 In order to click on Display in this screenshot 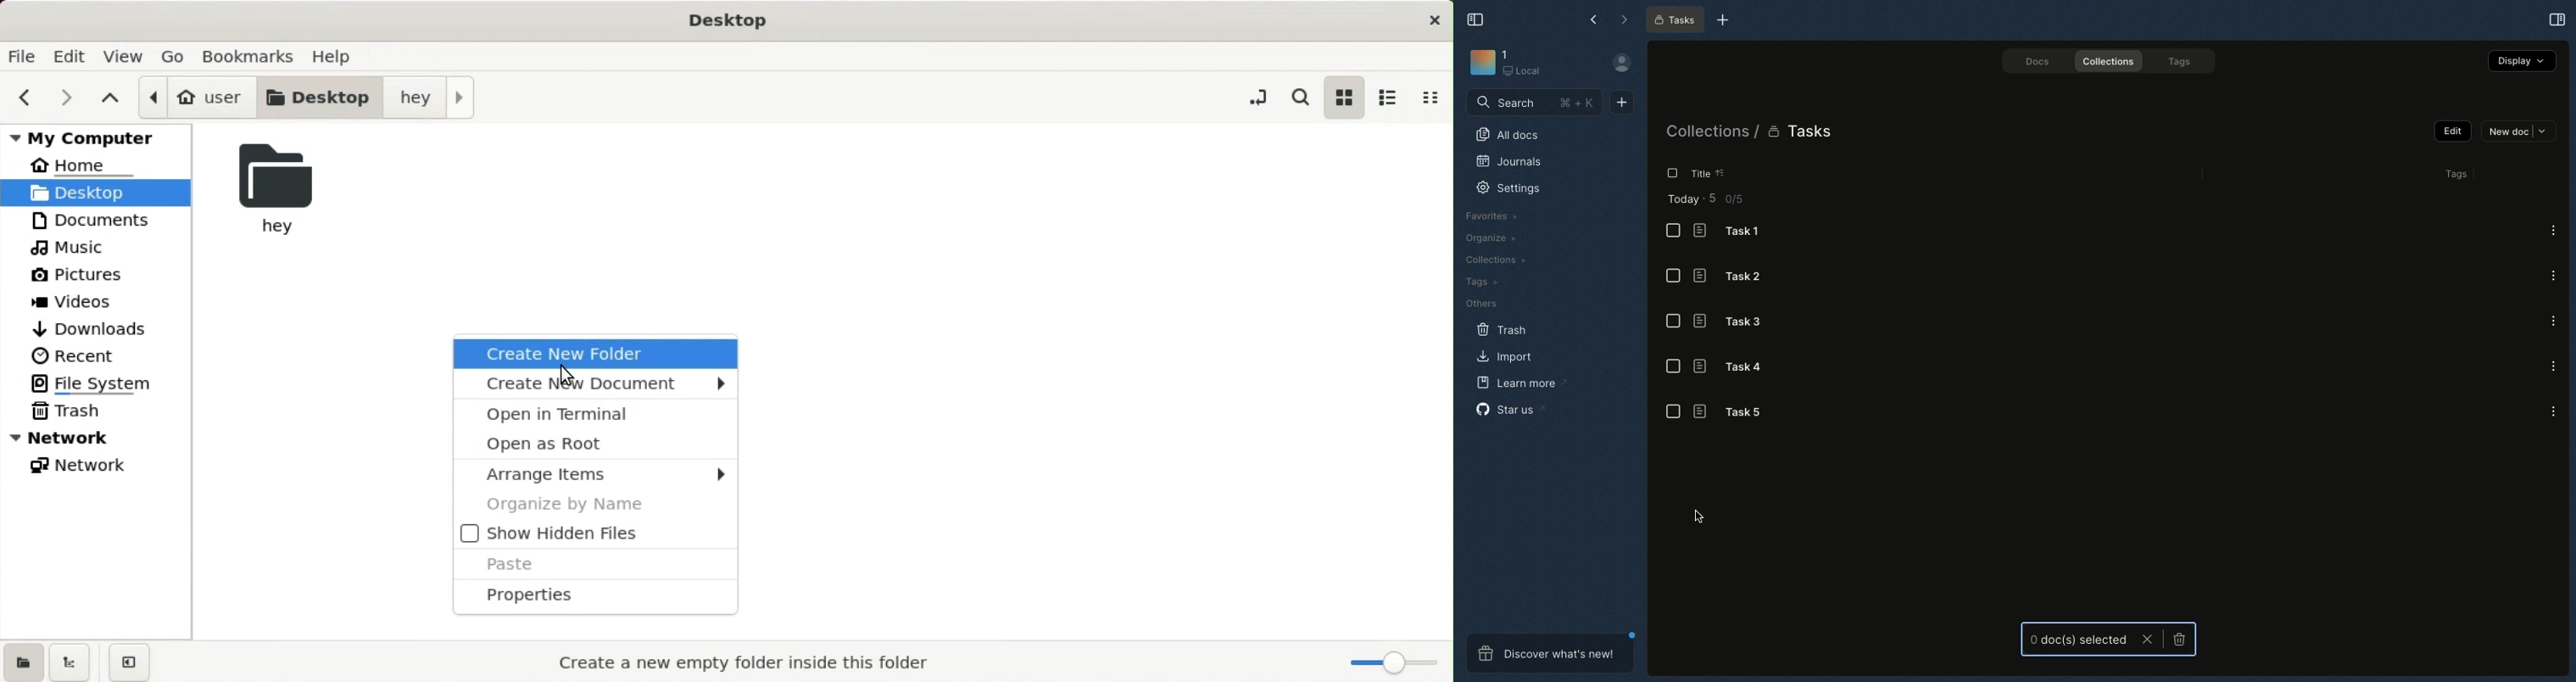, I will do `click(2523, 61)`.